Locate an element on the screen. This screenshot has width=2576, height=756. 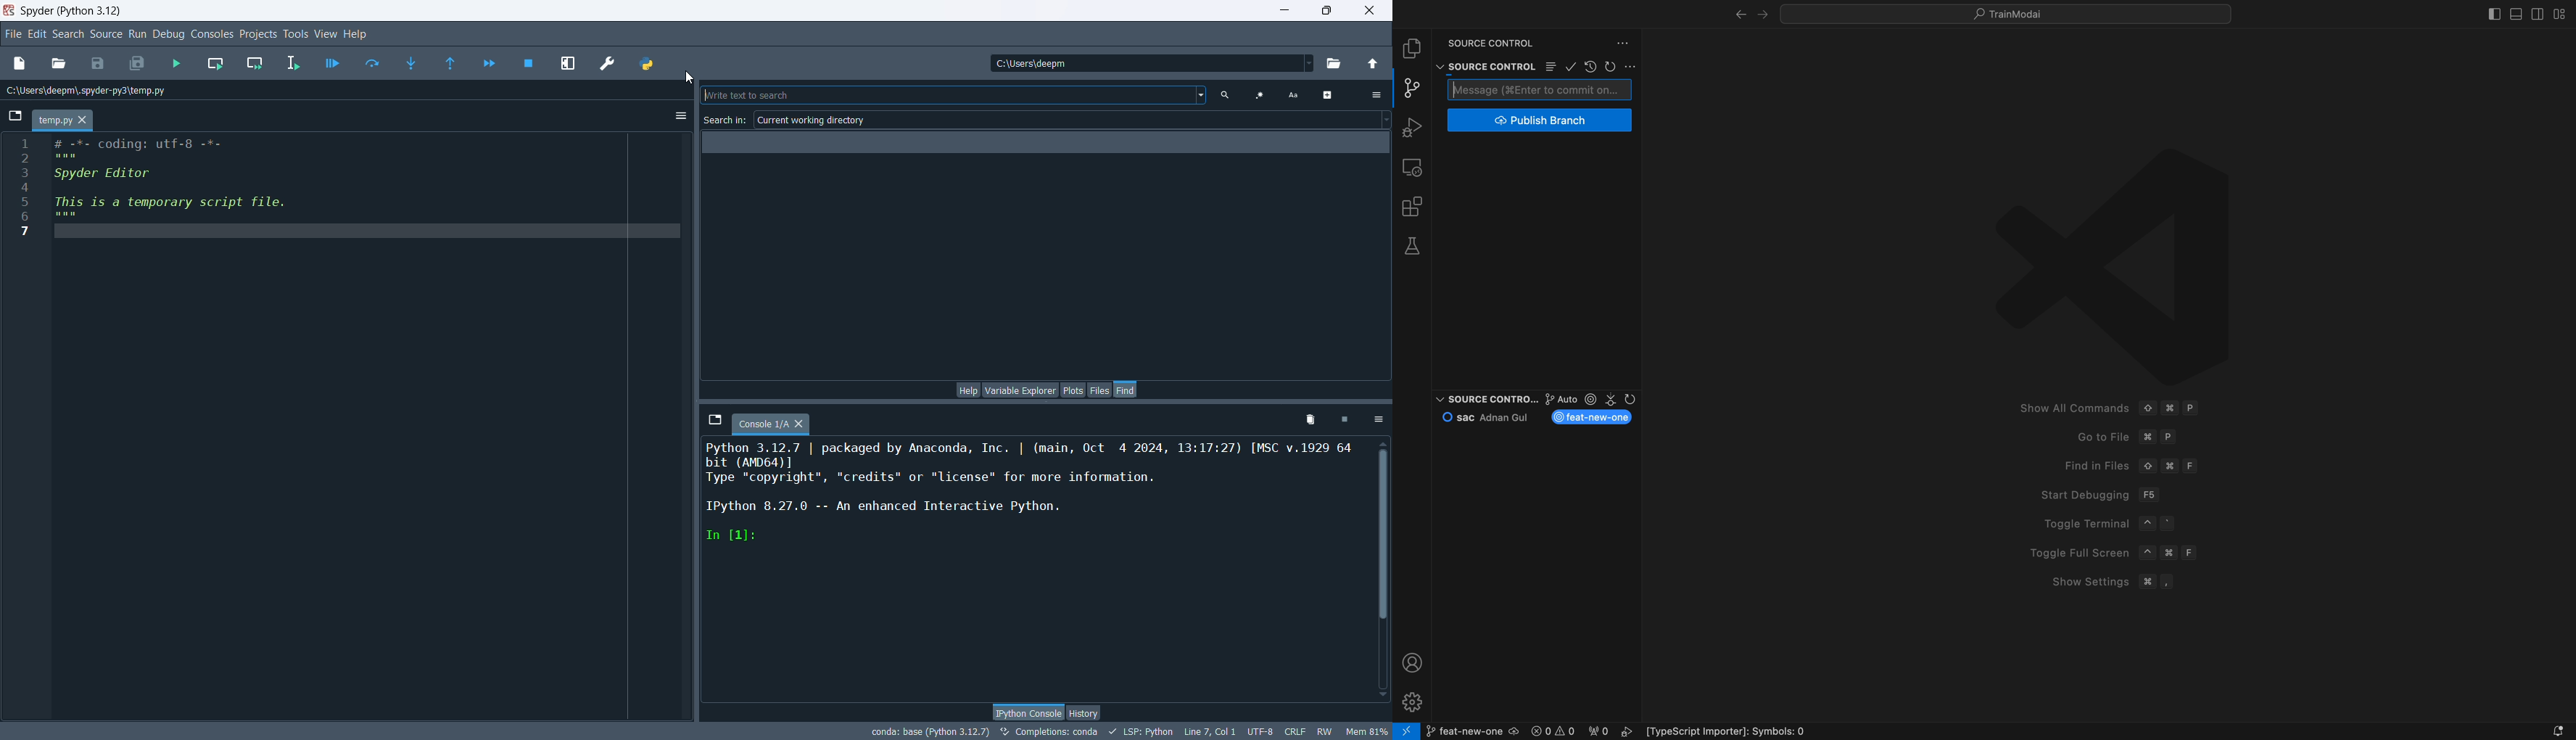
variable explorer is located at coordinates (1021, 390).